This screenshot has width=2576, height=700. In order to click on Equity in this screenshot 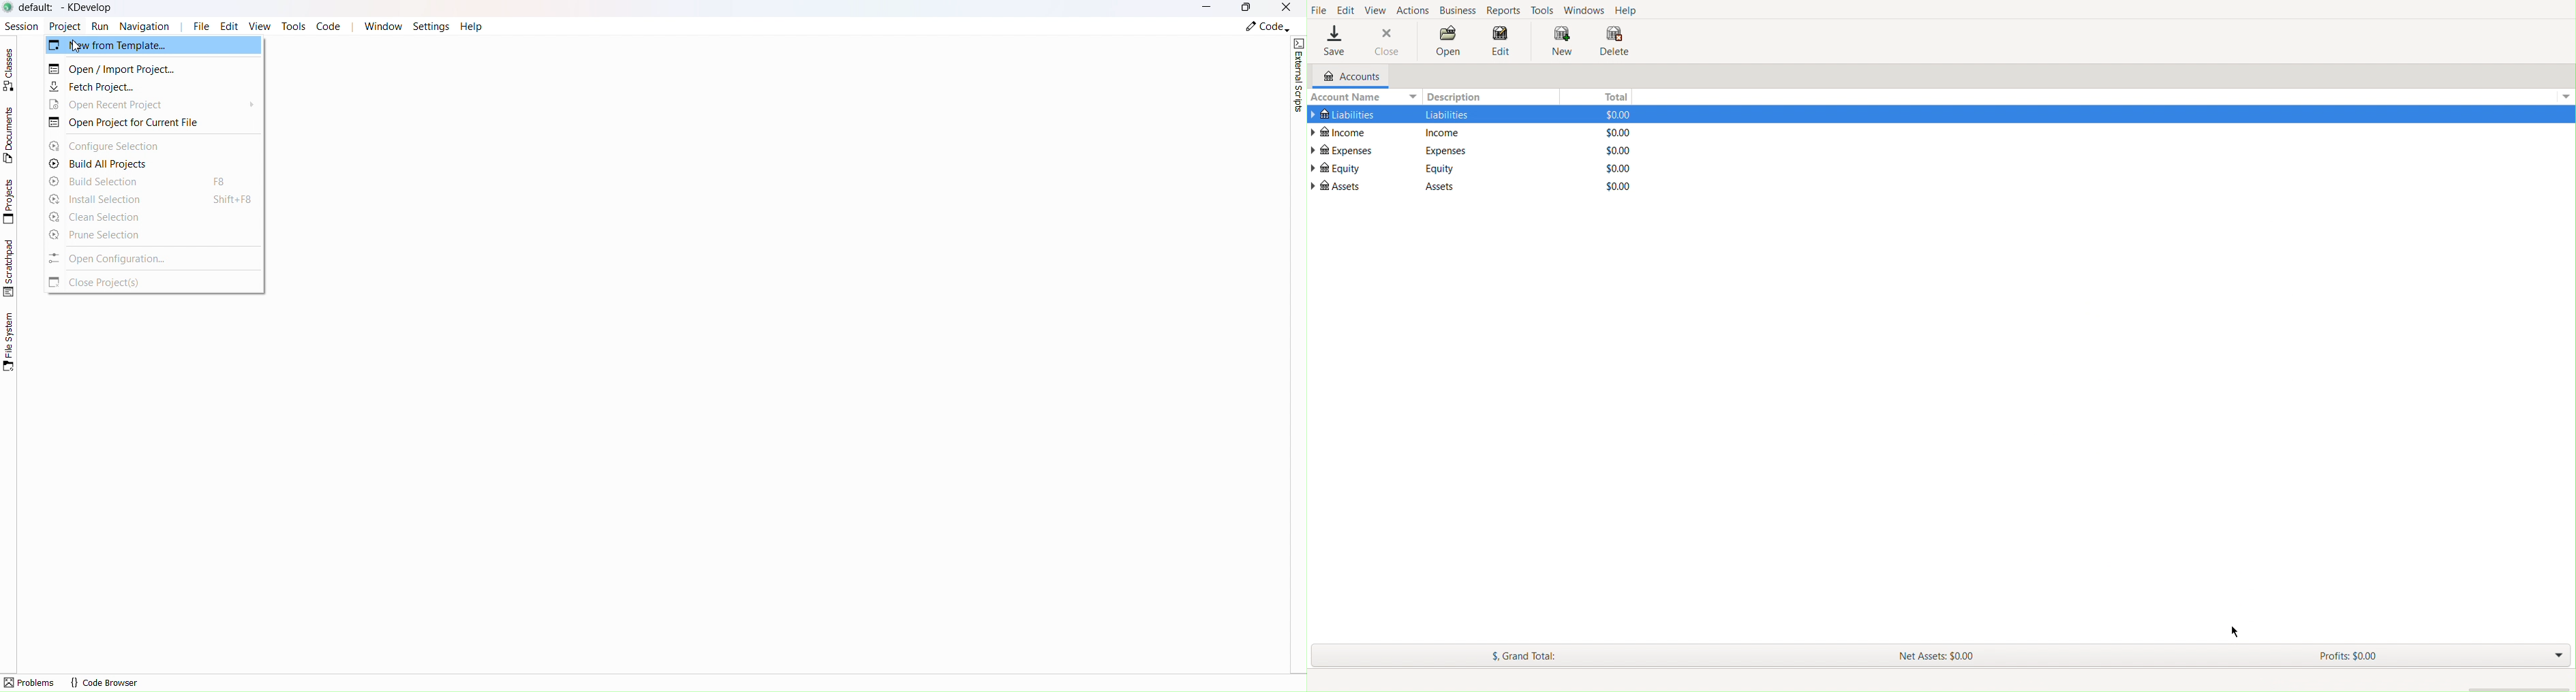, I will do `click(1336, 168)`.